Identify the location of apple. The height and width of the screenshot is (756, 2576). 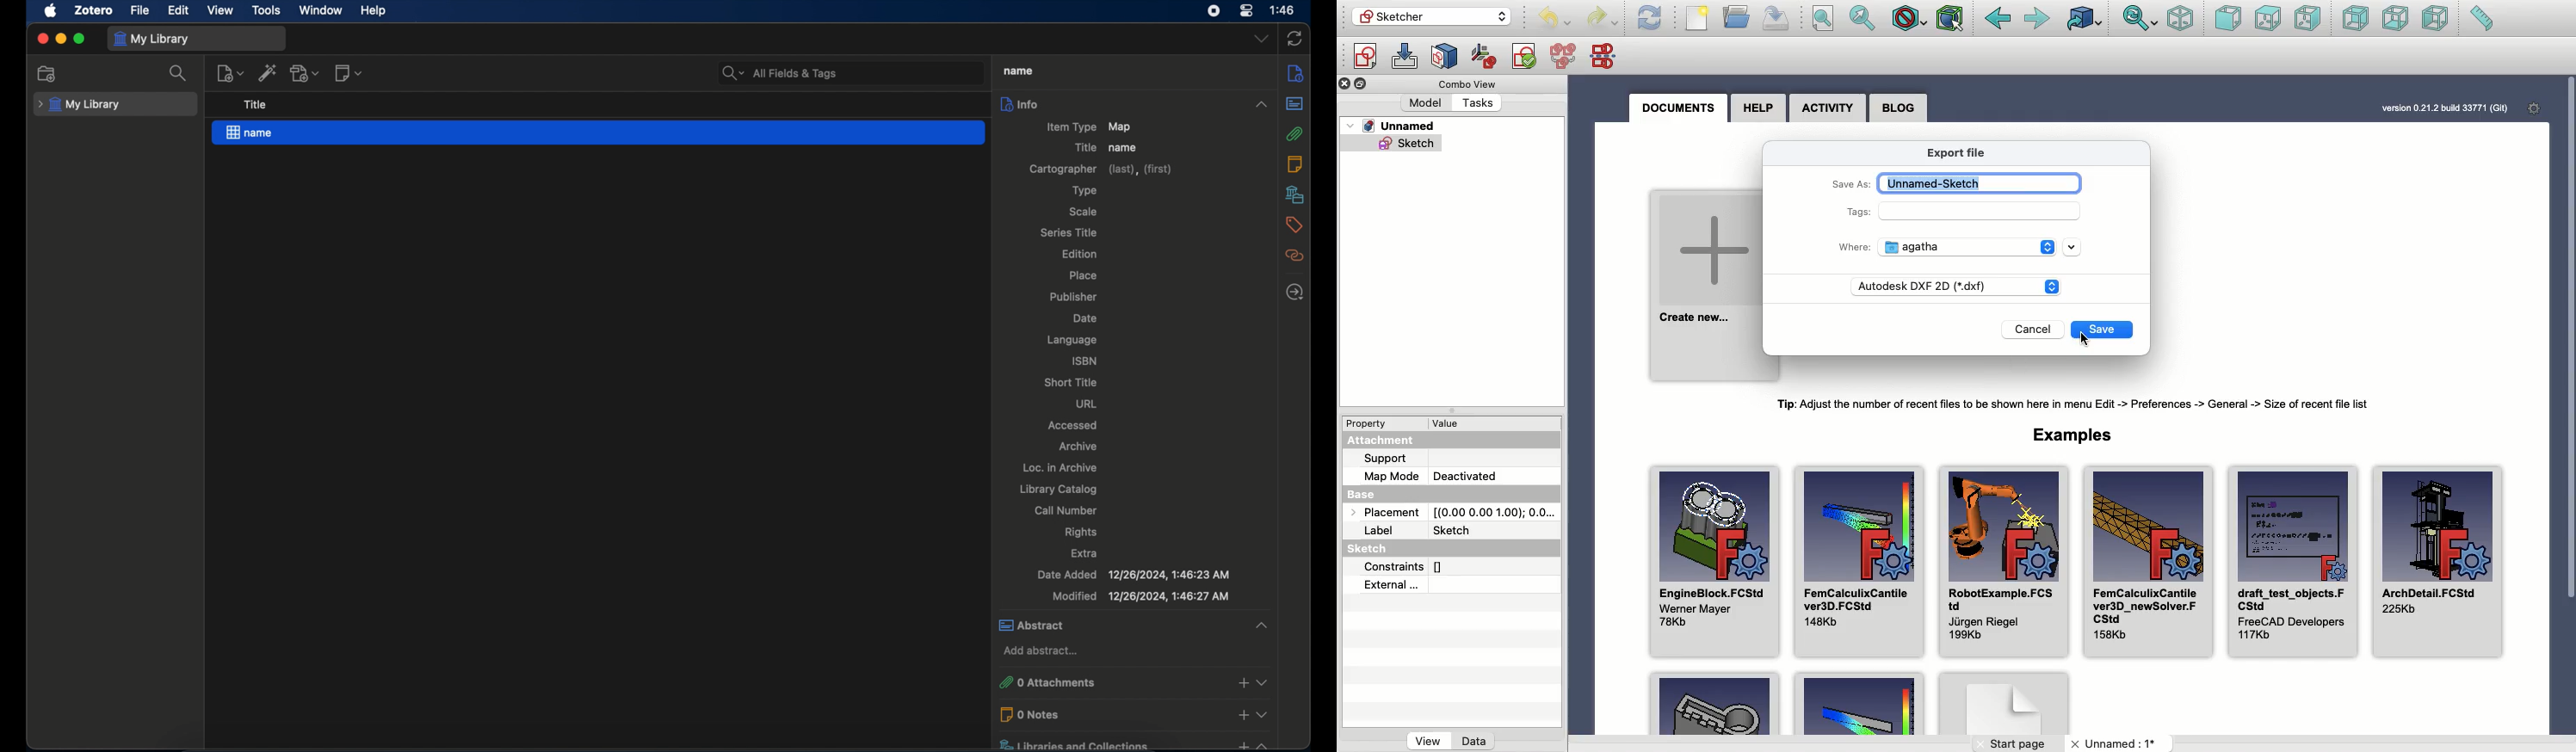
(49, 11).